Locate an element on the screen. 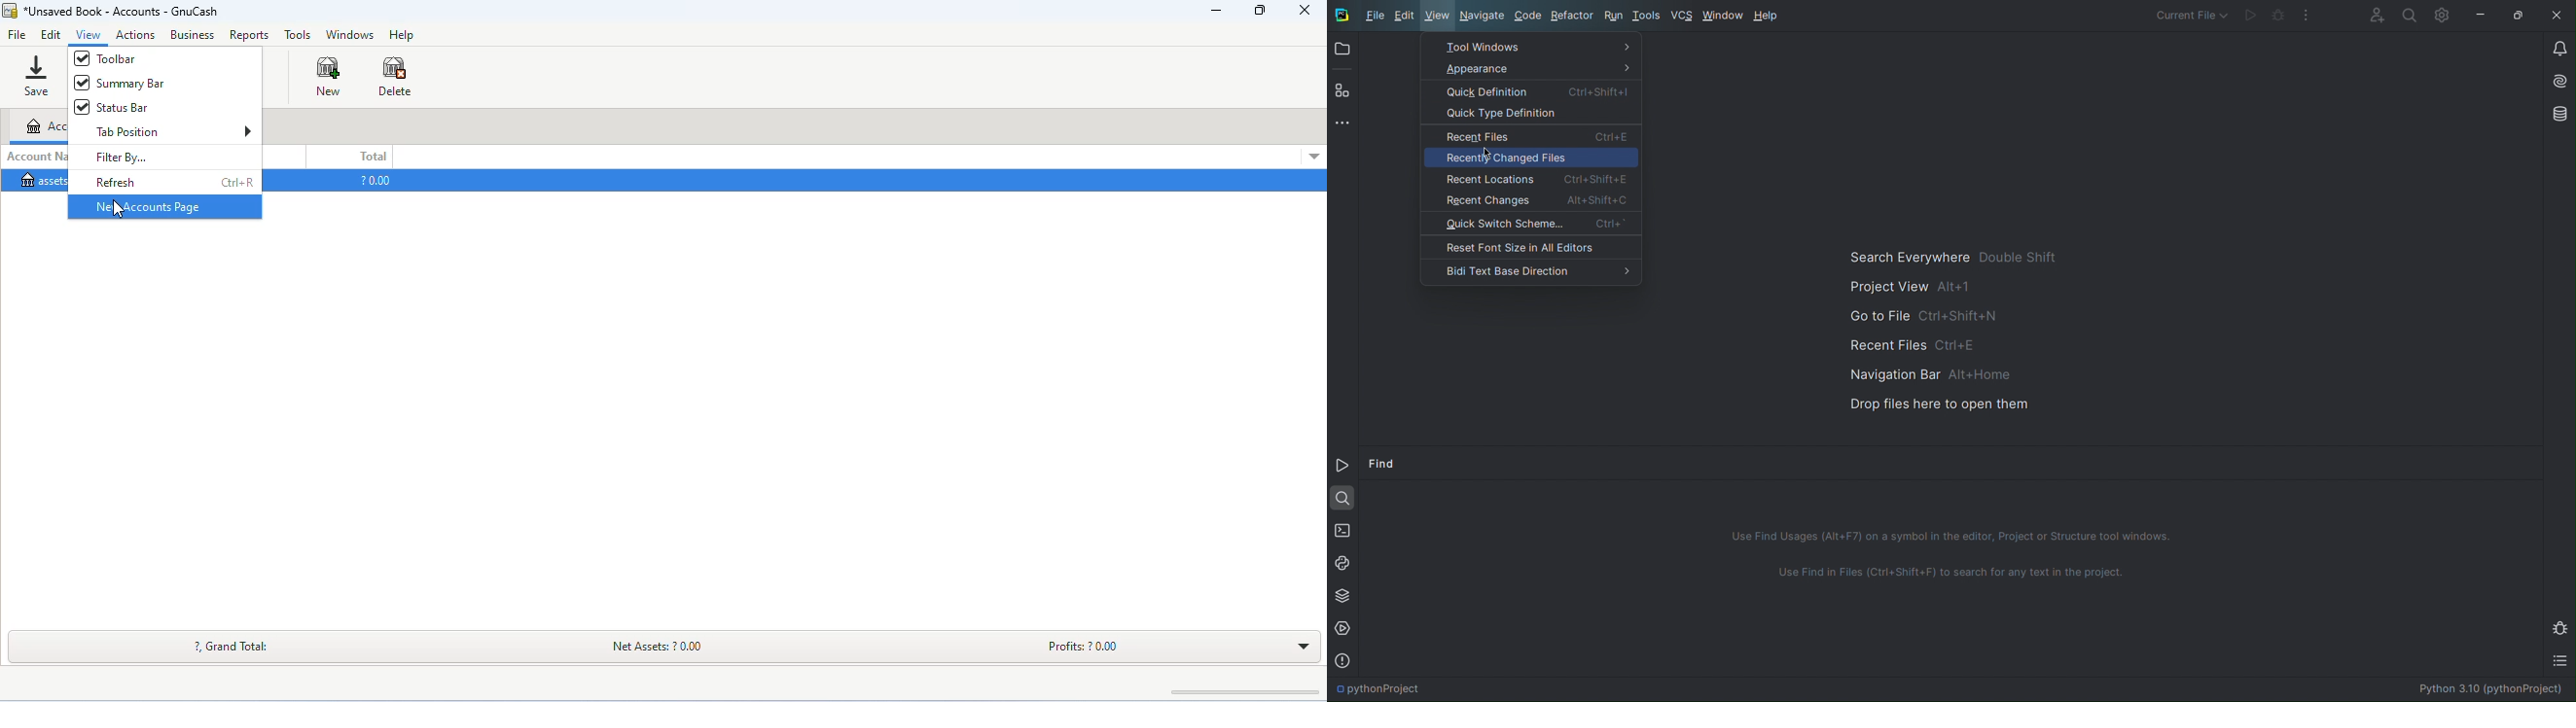  Find is located at coordinates (1383, 466).